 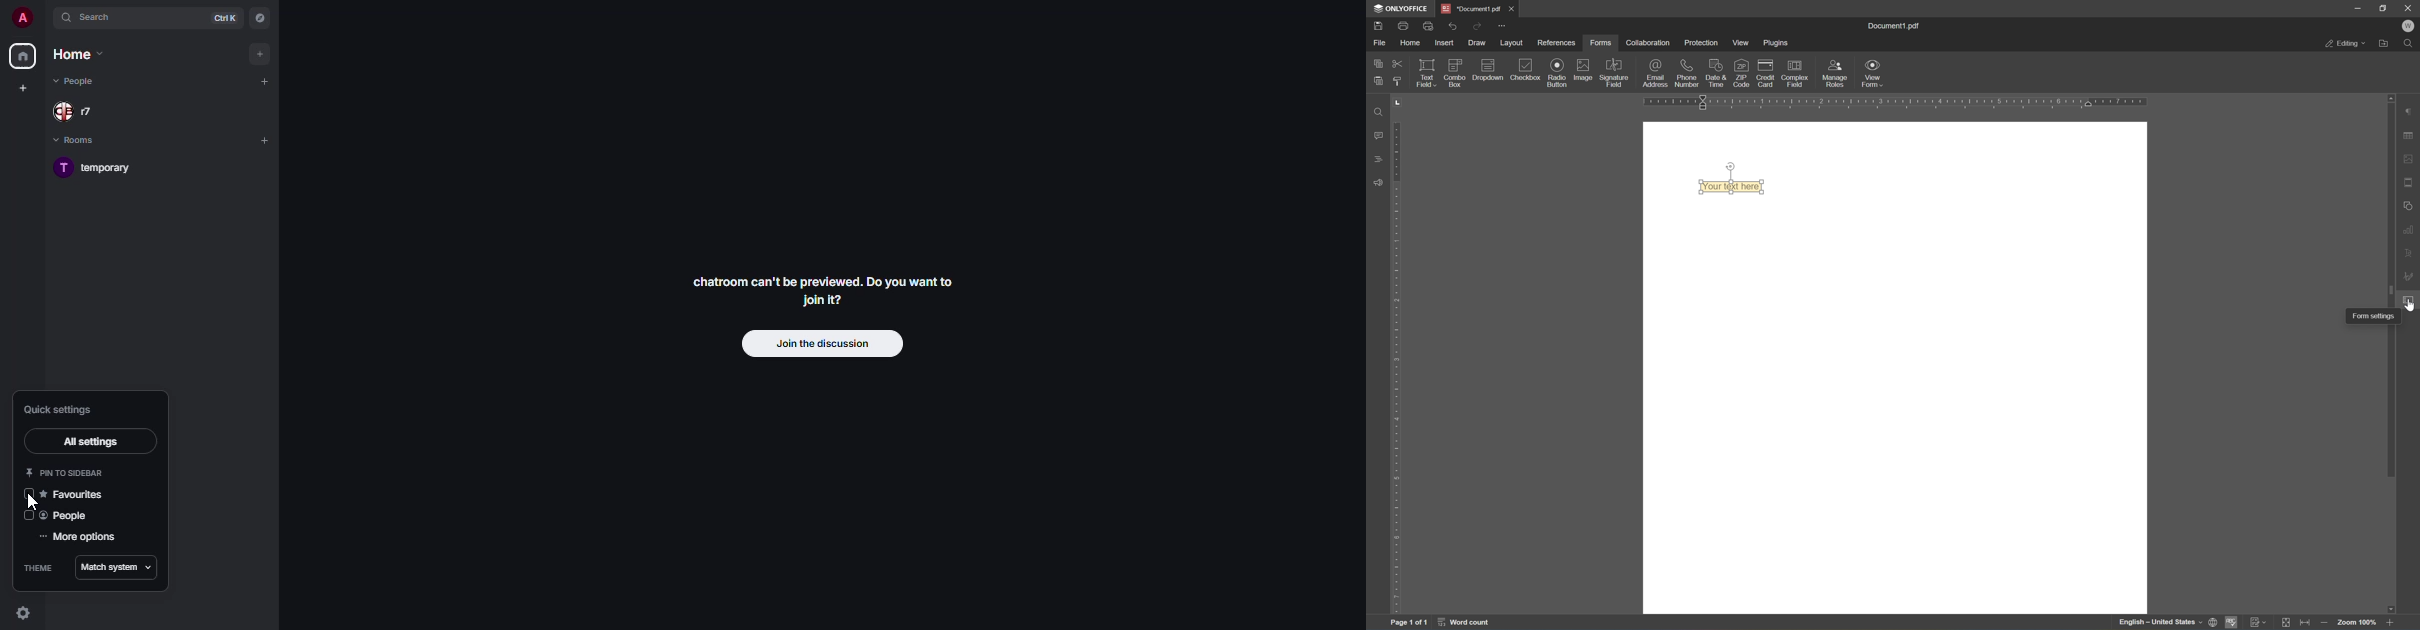 What do you see at coordinates (75, 55) in the screenshot?
I see `home` at bounding box center [75, 55].